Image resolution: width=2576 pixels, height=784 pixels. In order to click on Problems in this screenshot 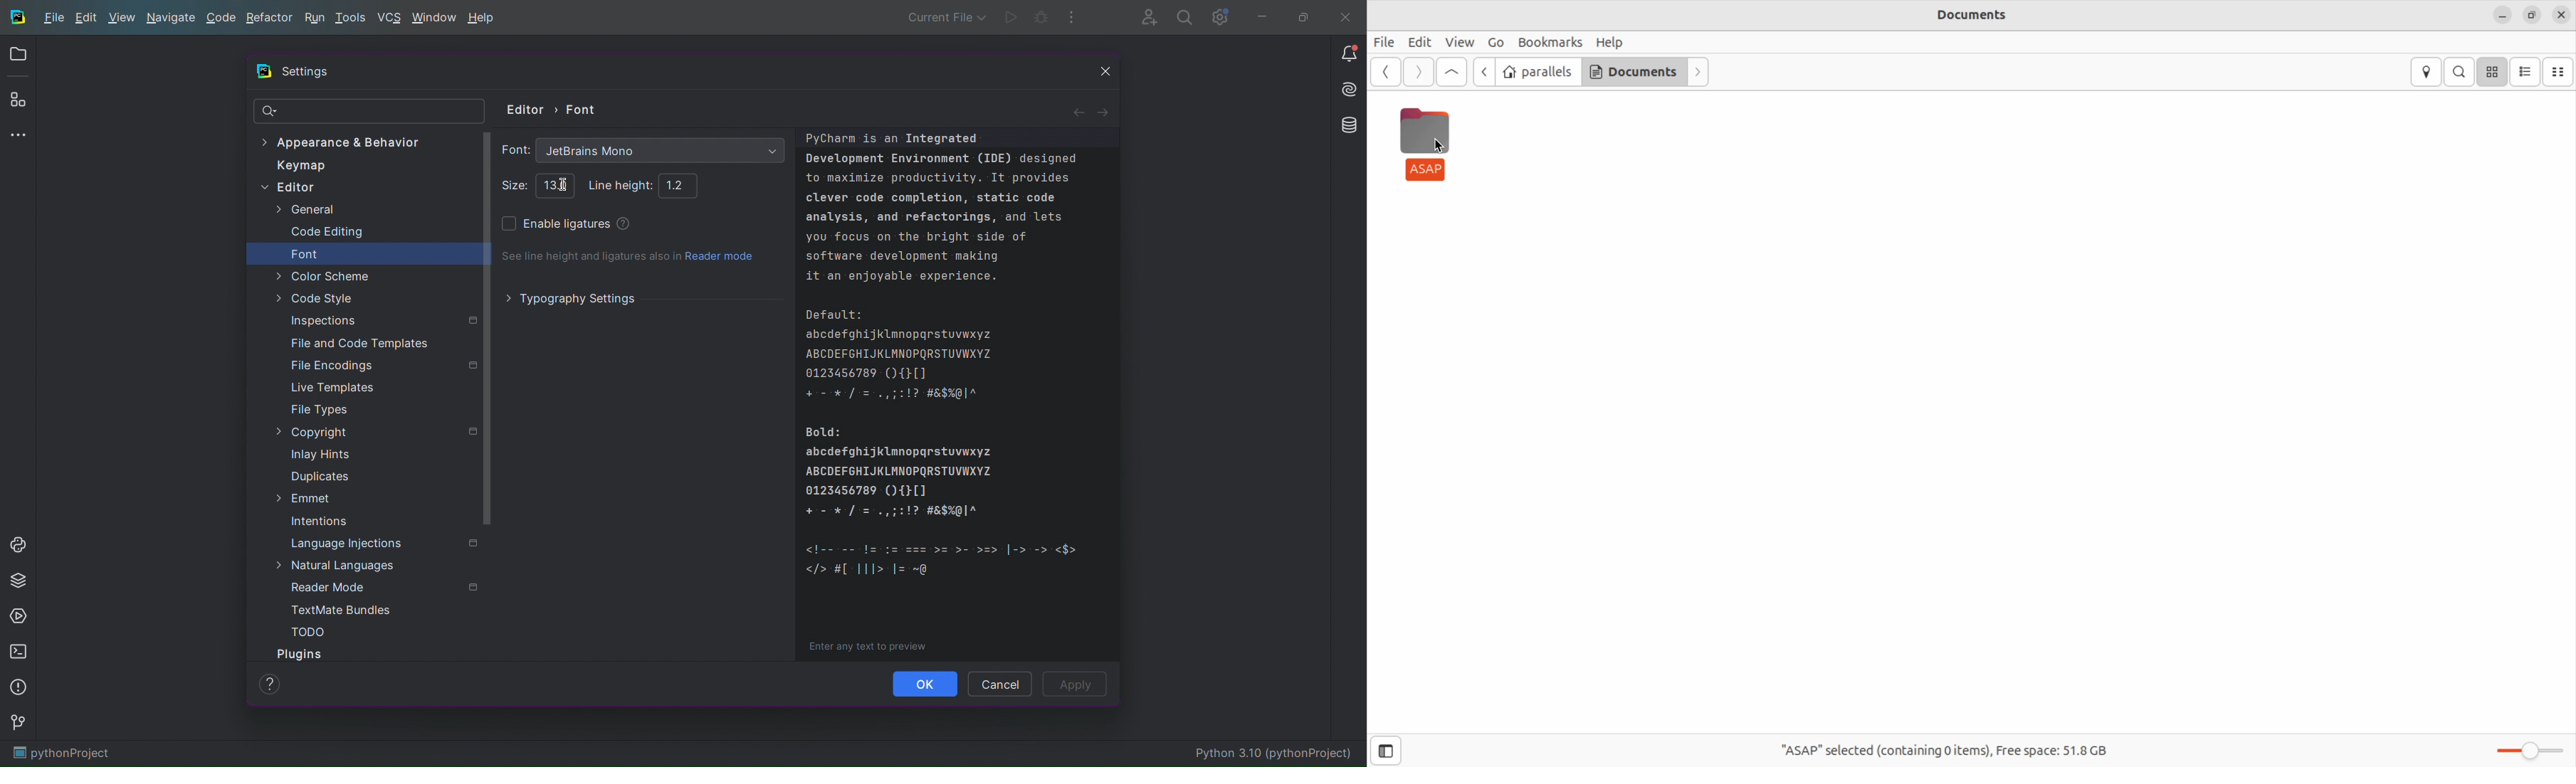, I will do `click(20, 689)`.